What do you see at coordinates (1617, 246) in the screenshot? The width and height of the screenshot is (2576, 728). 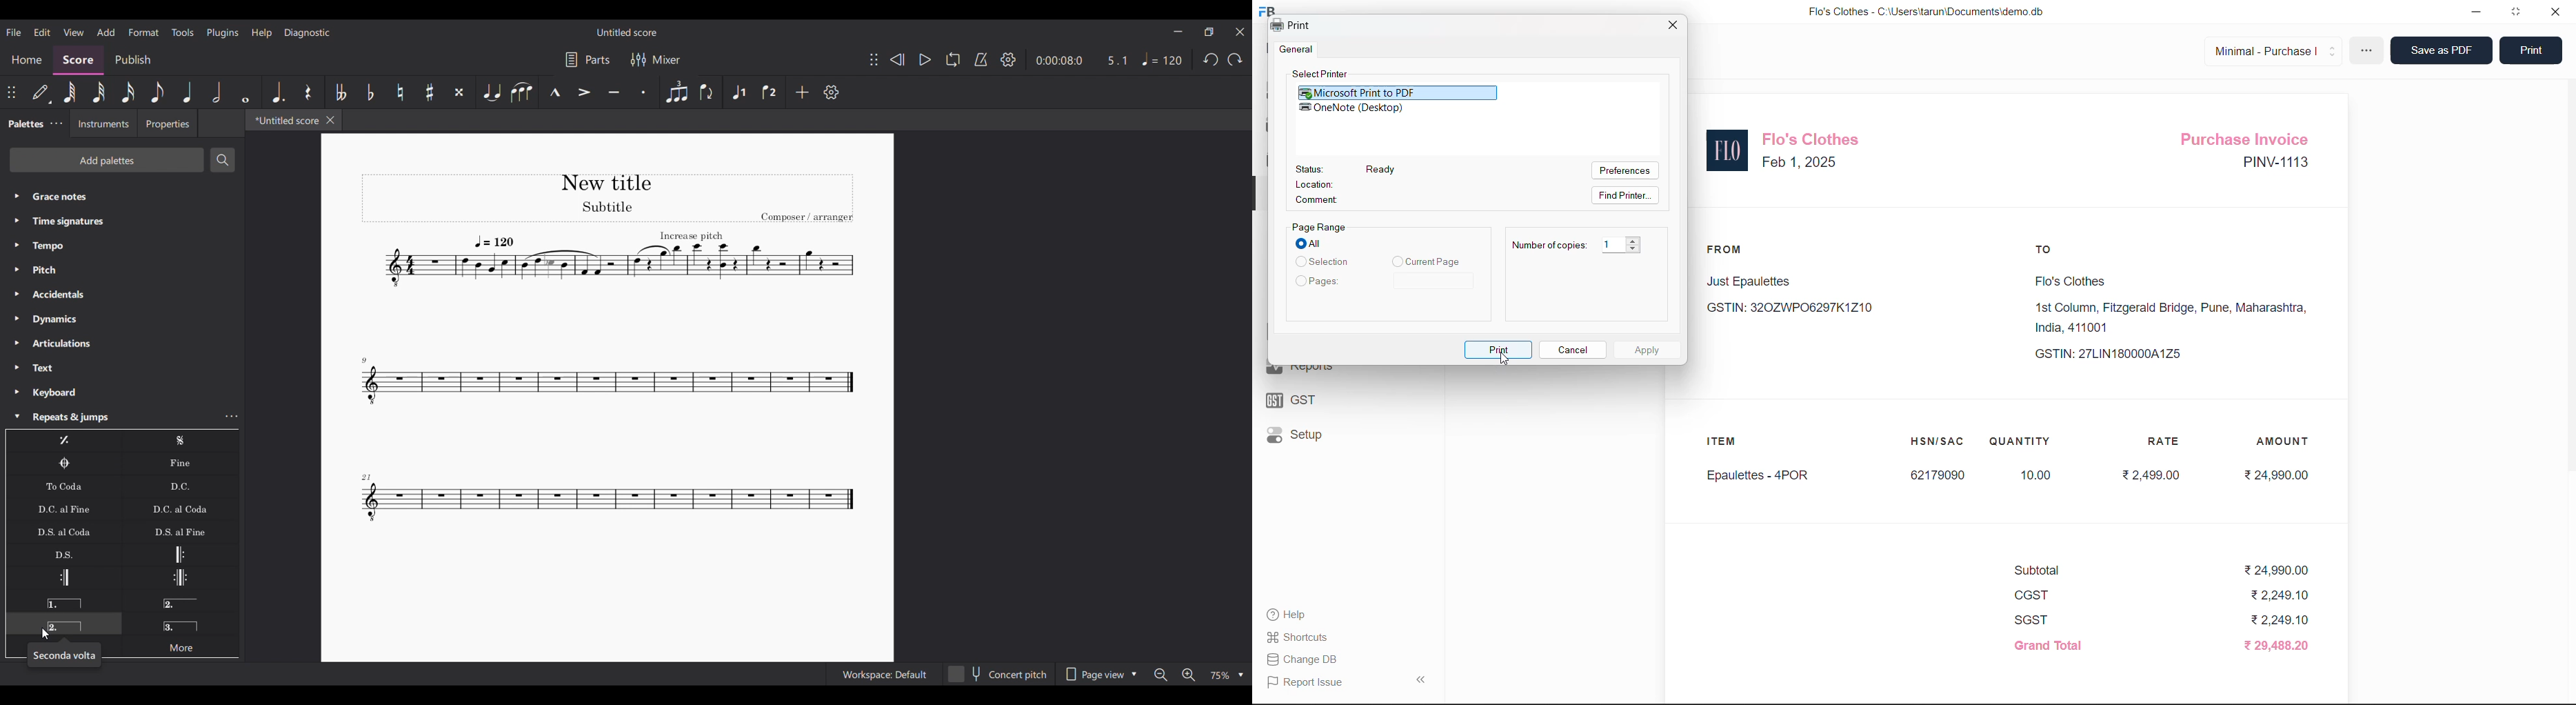 I see `1` at bounding box center [1617, 246].